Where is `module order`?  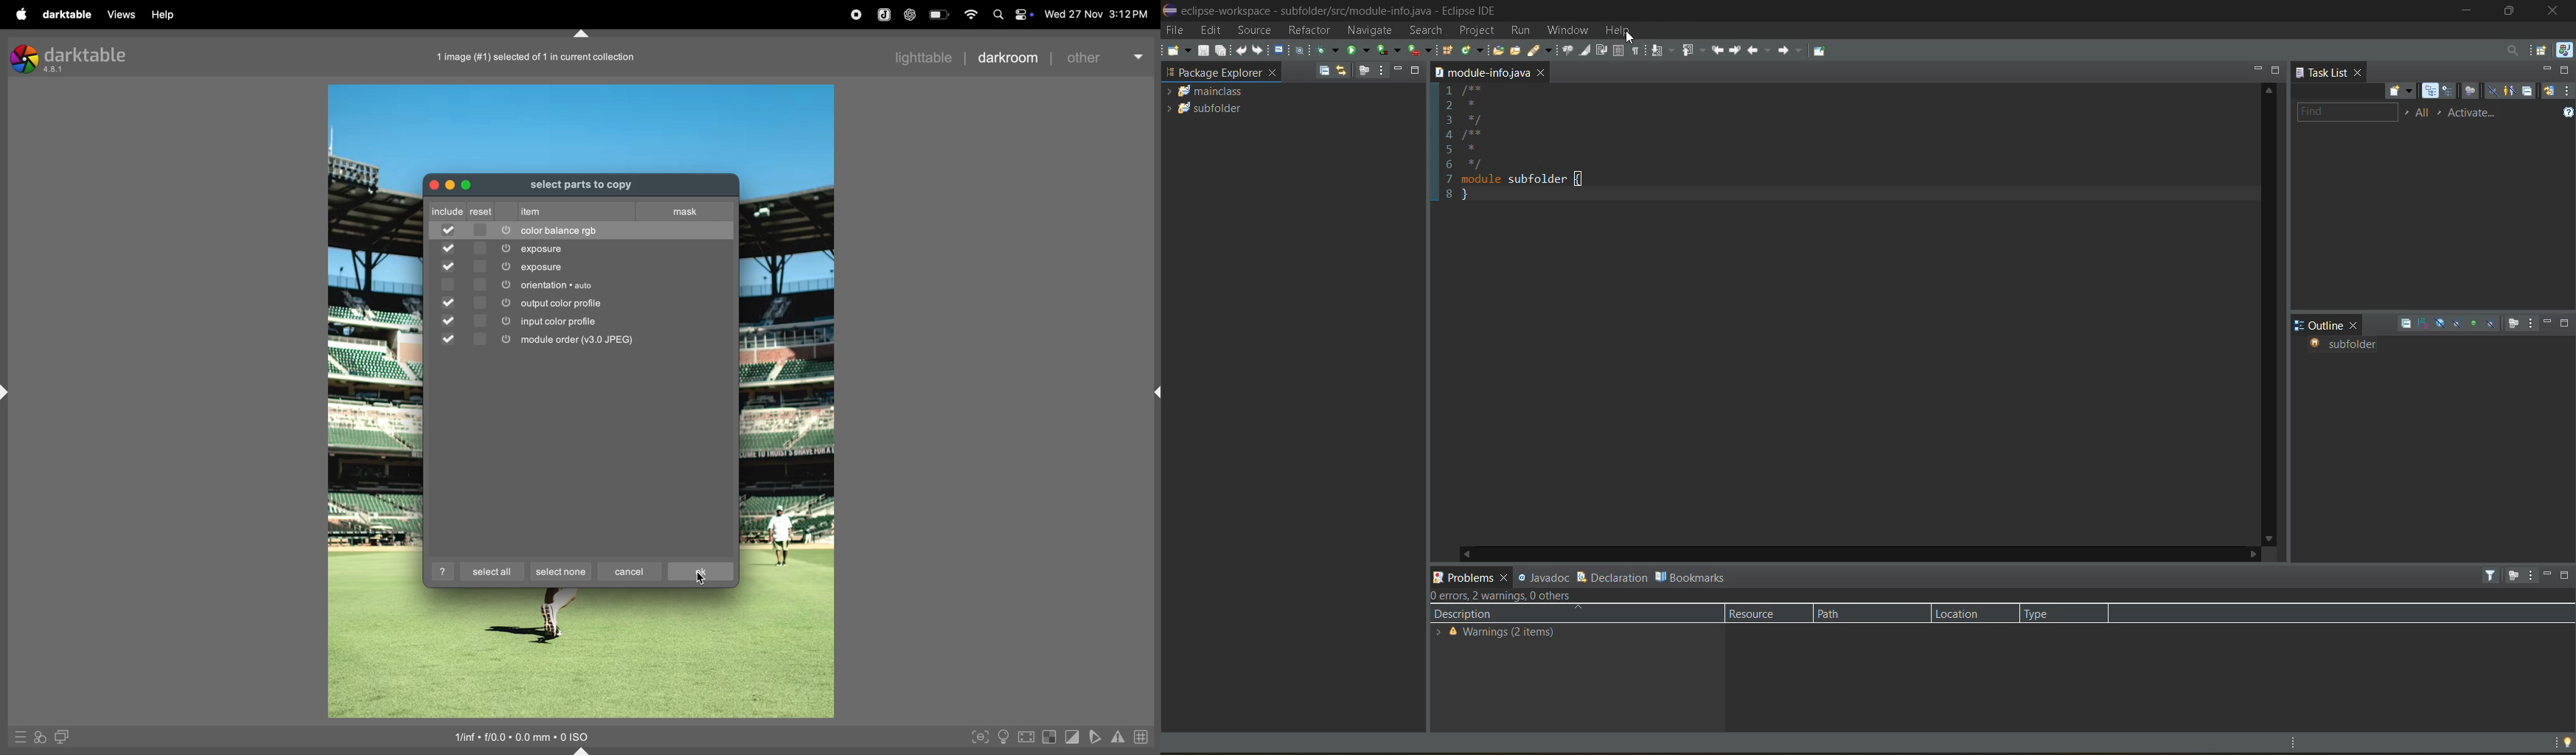 module order is located at coordinates (601, 341).